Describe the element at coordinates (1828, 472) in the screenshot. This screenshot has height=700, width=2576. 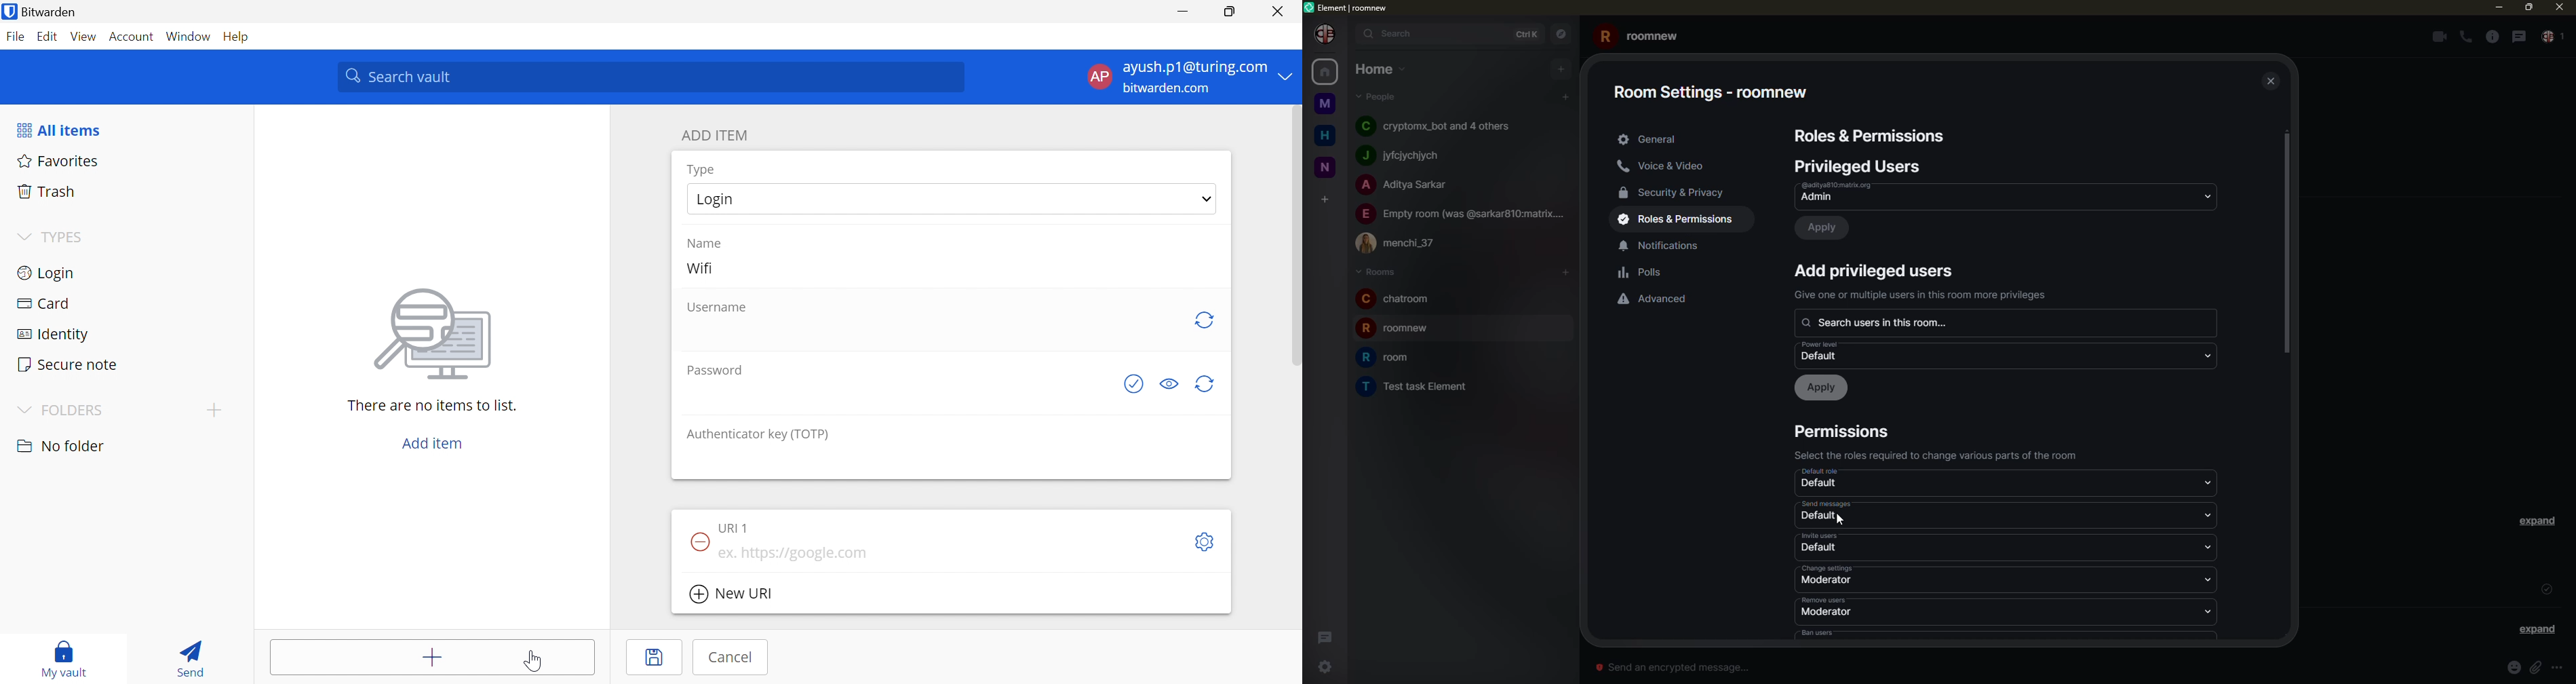
I see `default` at that location.